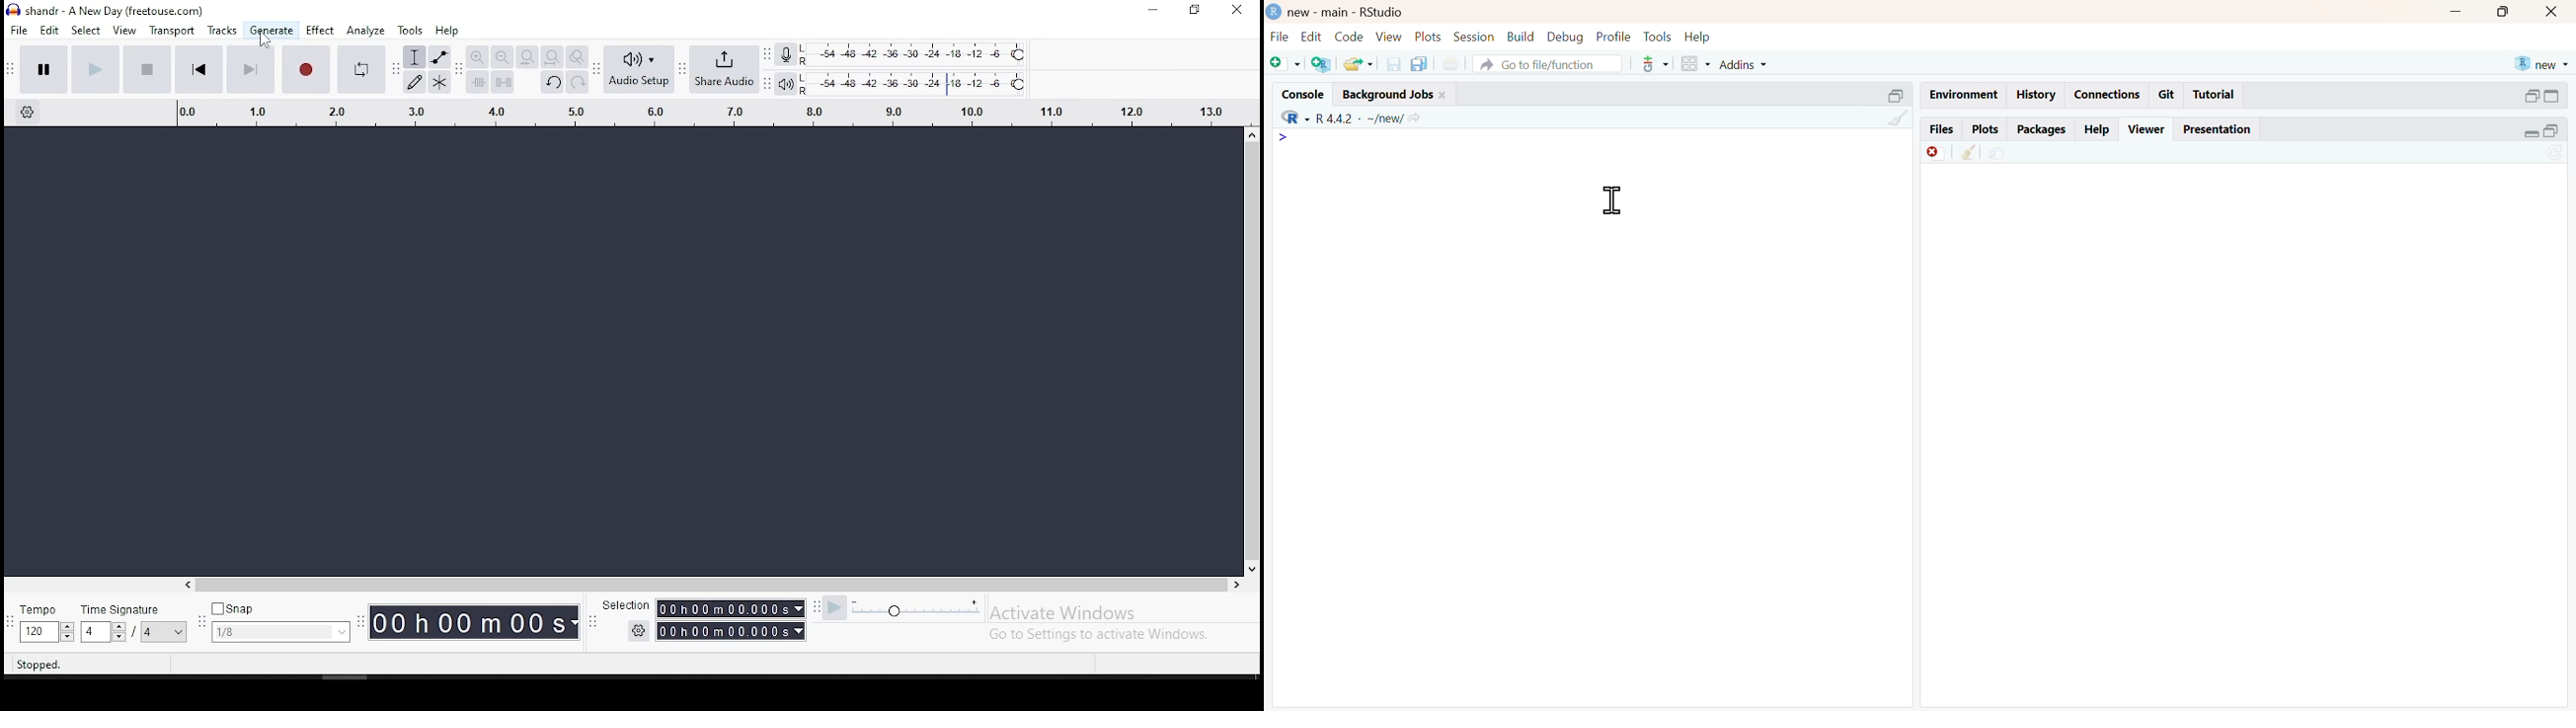 Image resolution: width=2576 pixels, height=728 pixels. What do you see at coordinates (1193, 10) in the screenshot?
I see `restore` at bounding box center [1193, 10].